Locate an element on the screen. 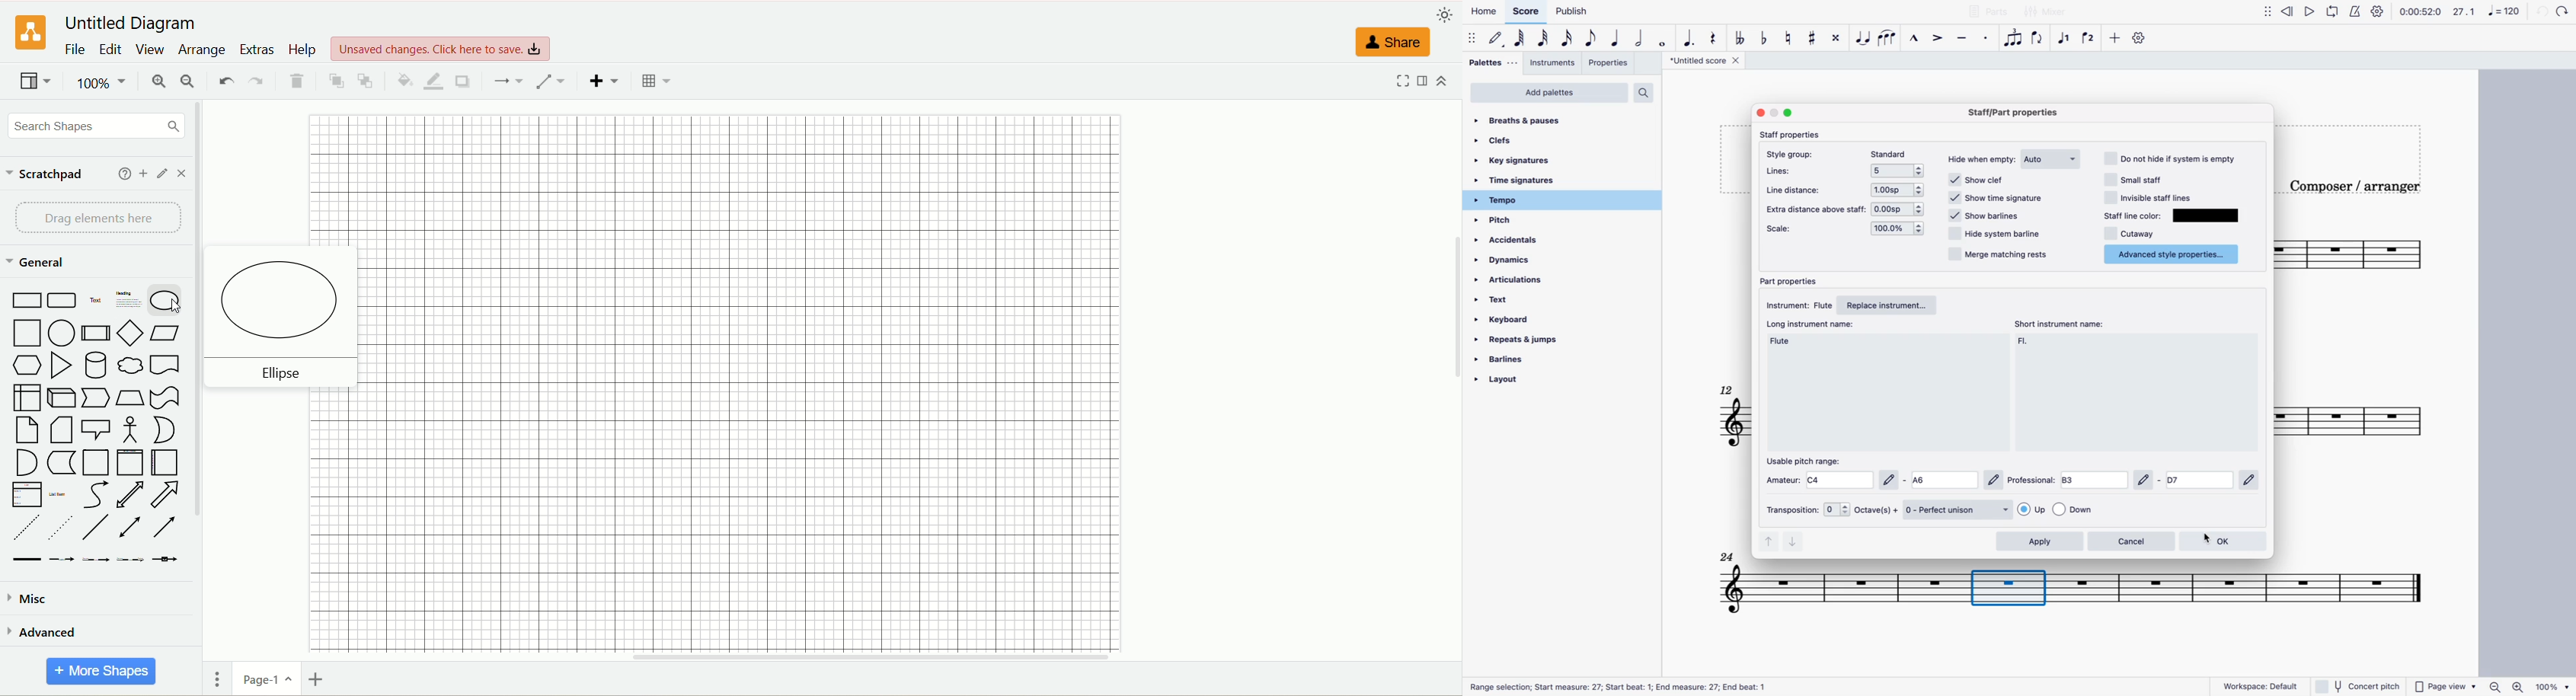 This screenshot has width=2576, height=700. connection is located at coordinates (510, 80).